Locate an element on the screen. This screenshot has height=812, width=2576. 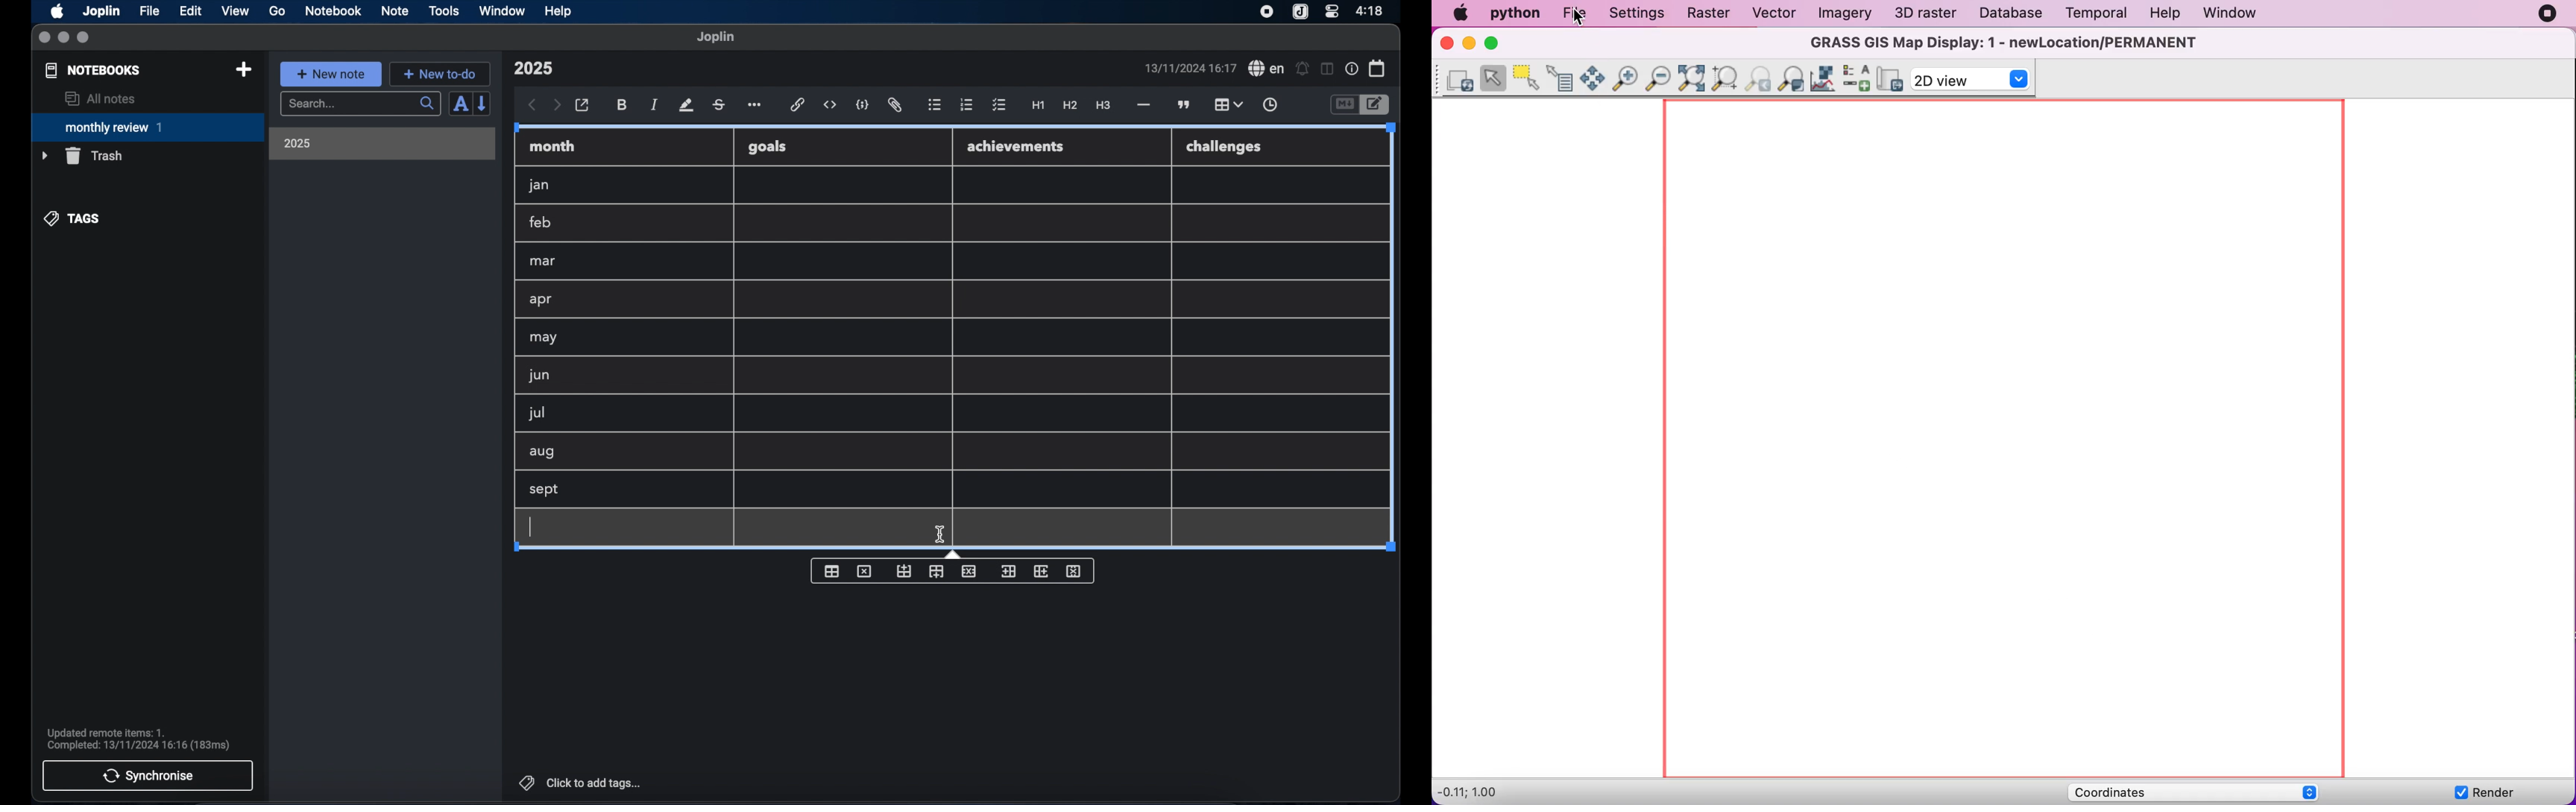
date is located at coordinates (1190, 68).